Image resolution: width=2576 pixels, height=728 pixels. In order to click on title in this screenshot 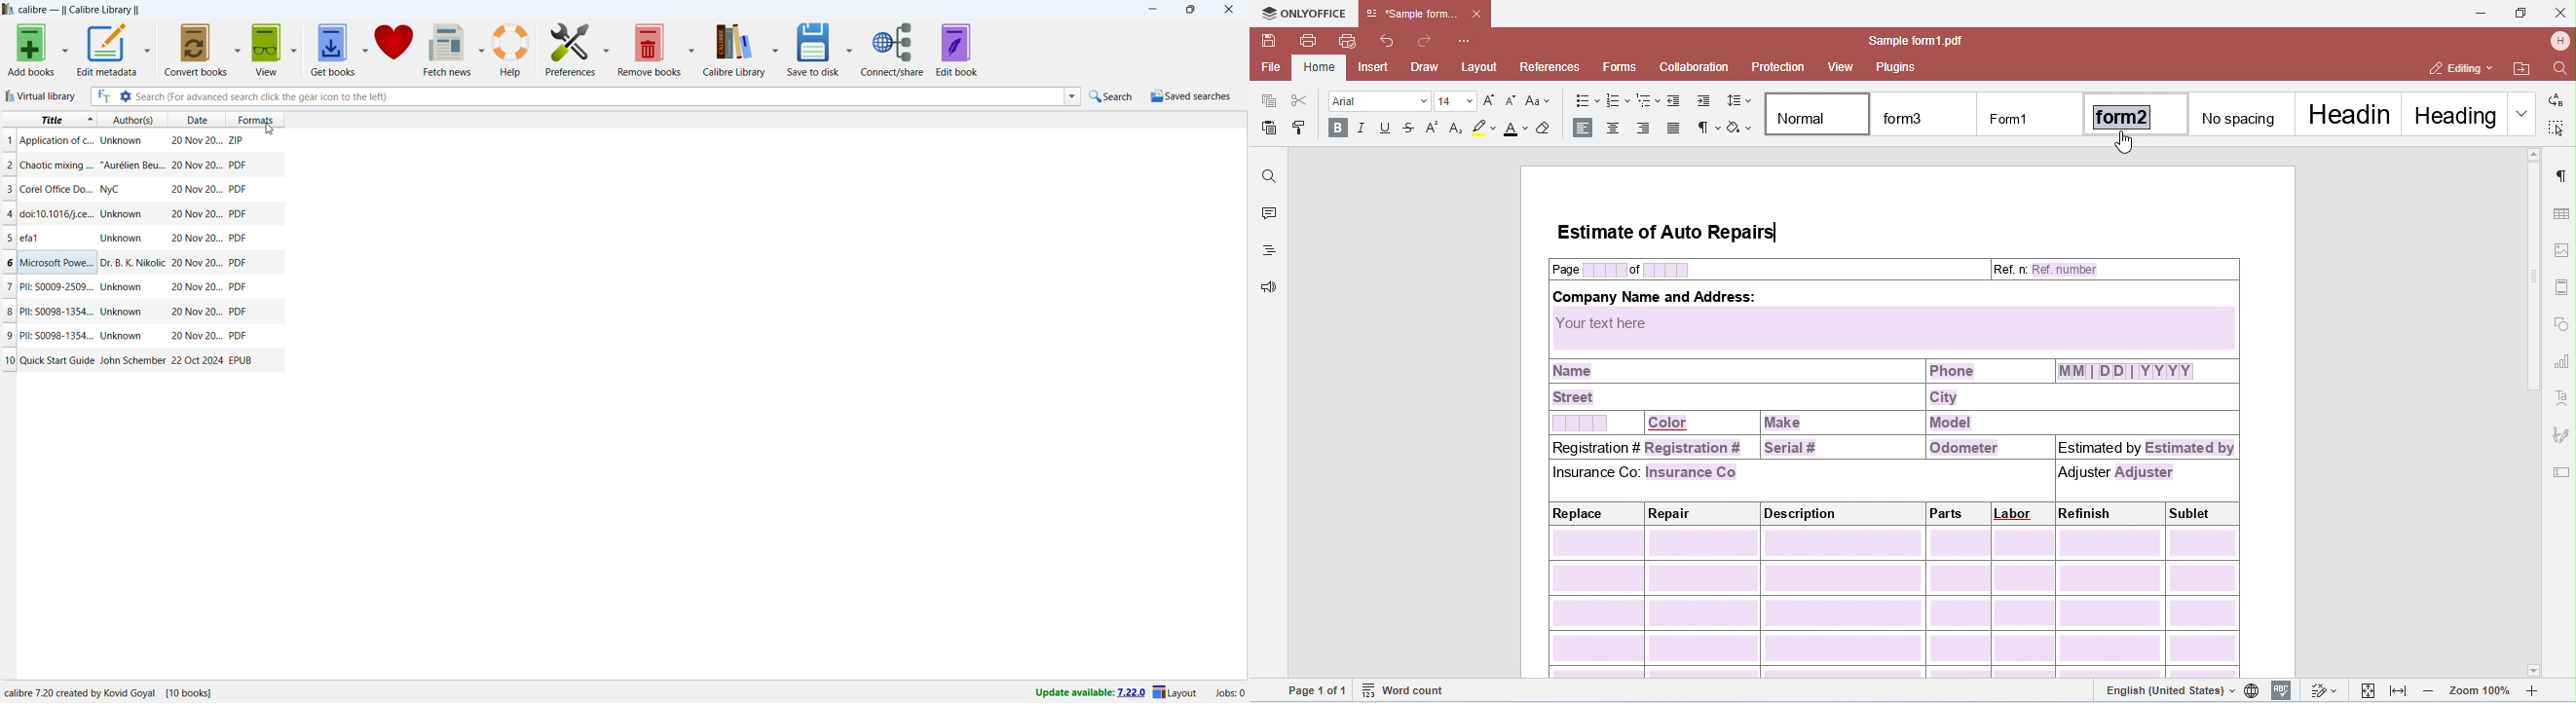, I will do `click(57, 213)`.